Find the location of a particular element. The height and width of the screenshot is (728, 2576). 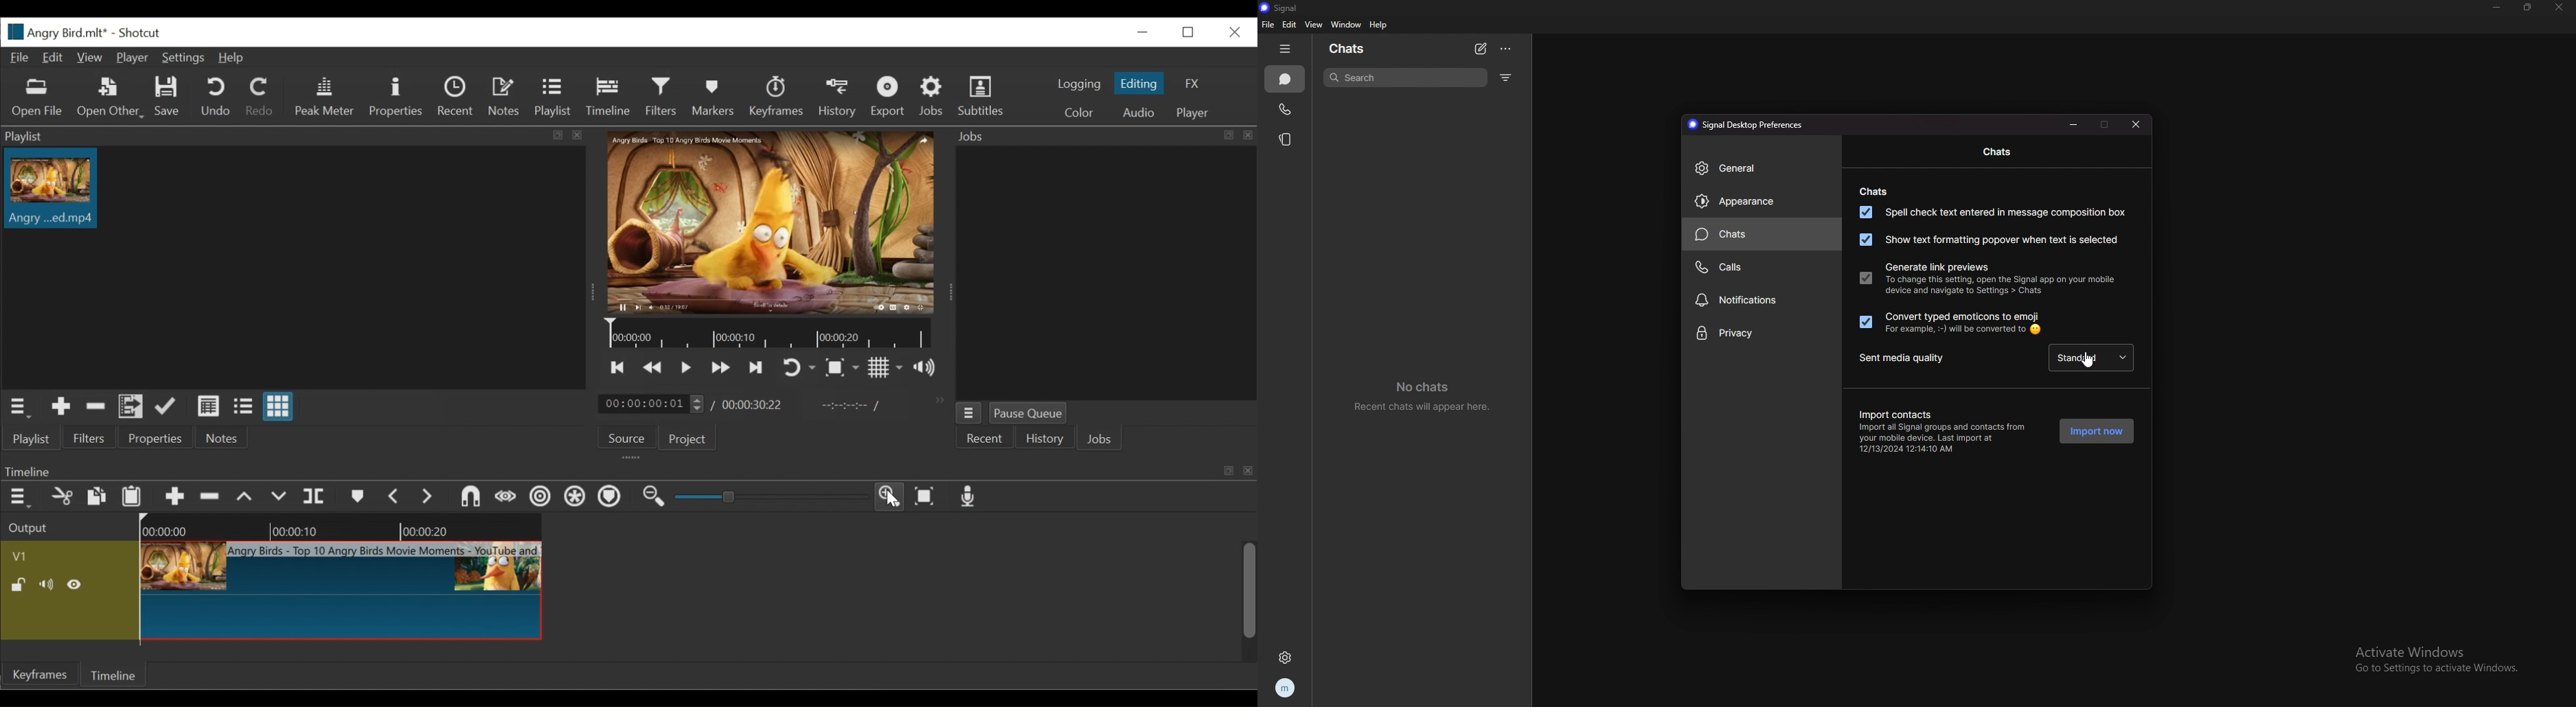

spell check text entered in message composition box is located at coordinates (1992, 211).